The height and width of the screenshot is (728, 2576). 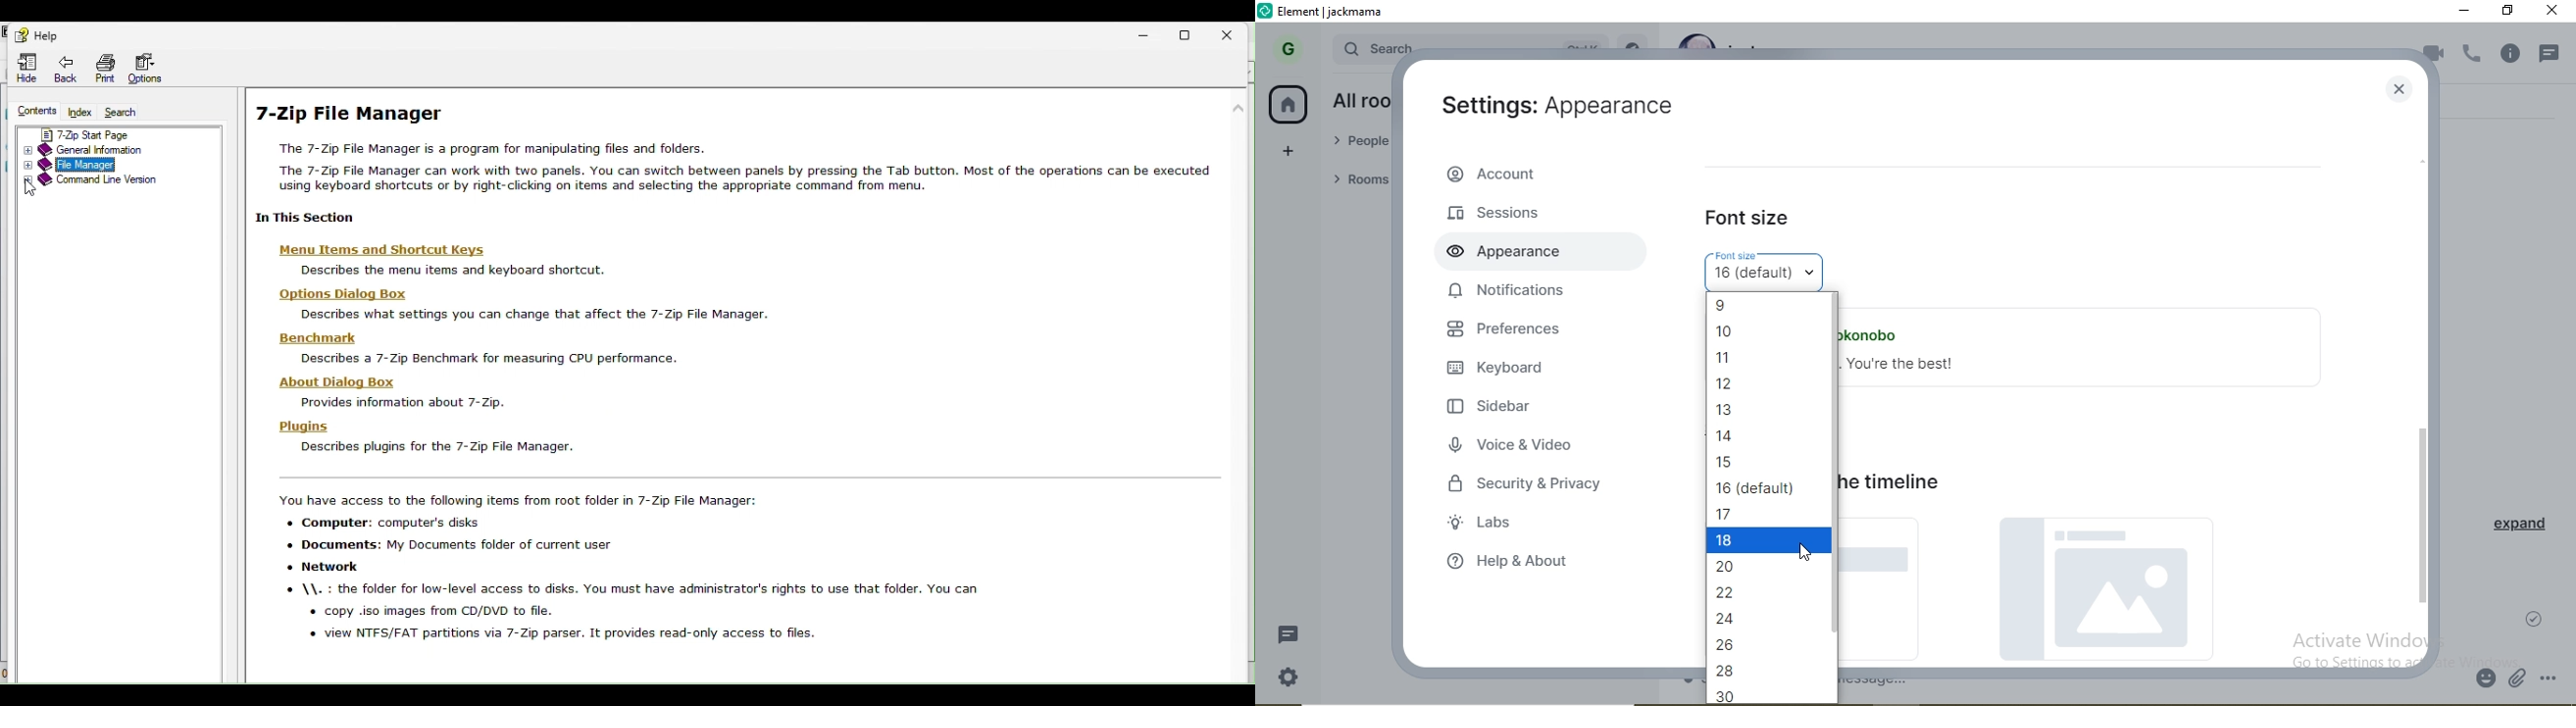 What do you see at coordinates (2513, 529) in the screenshot?
I see `expand` at bounding box center [2513, 529].